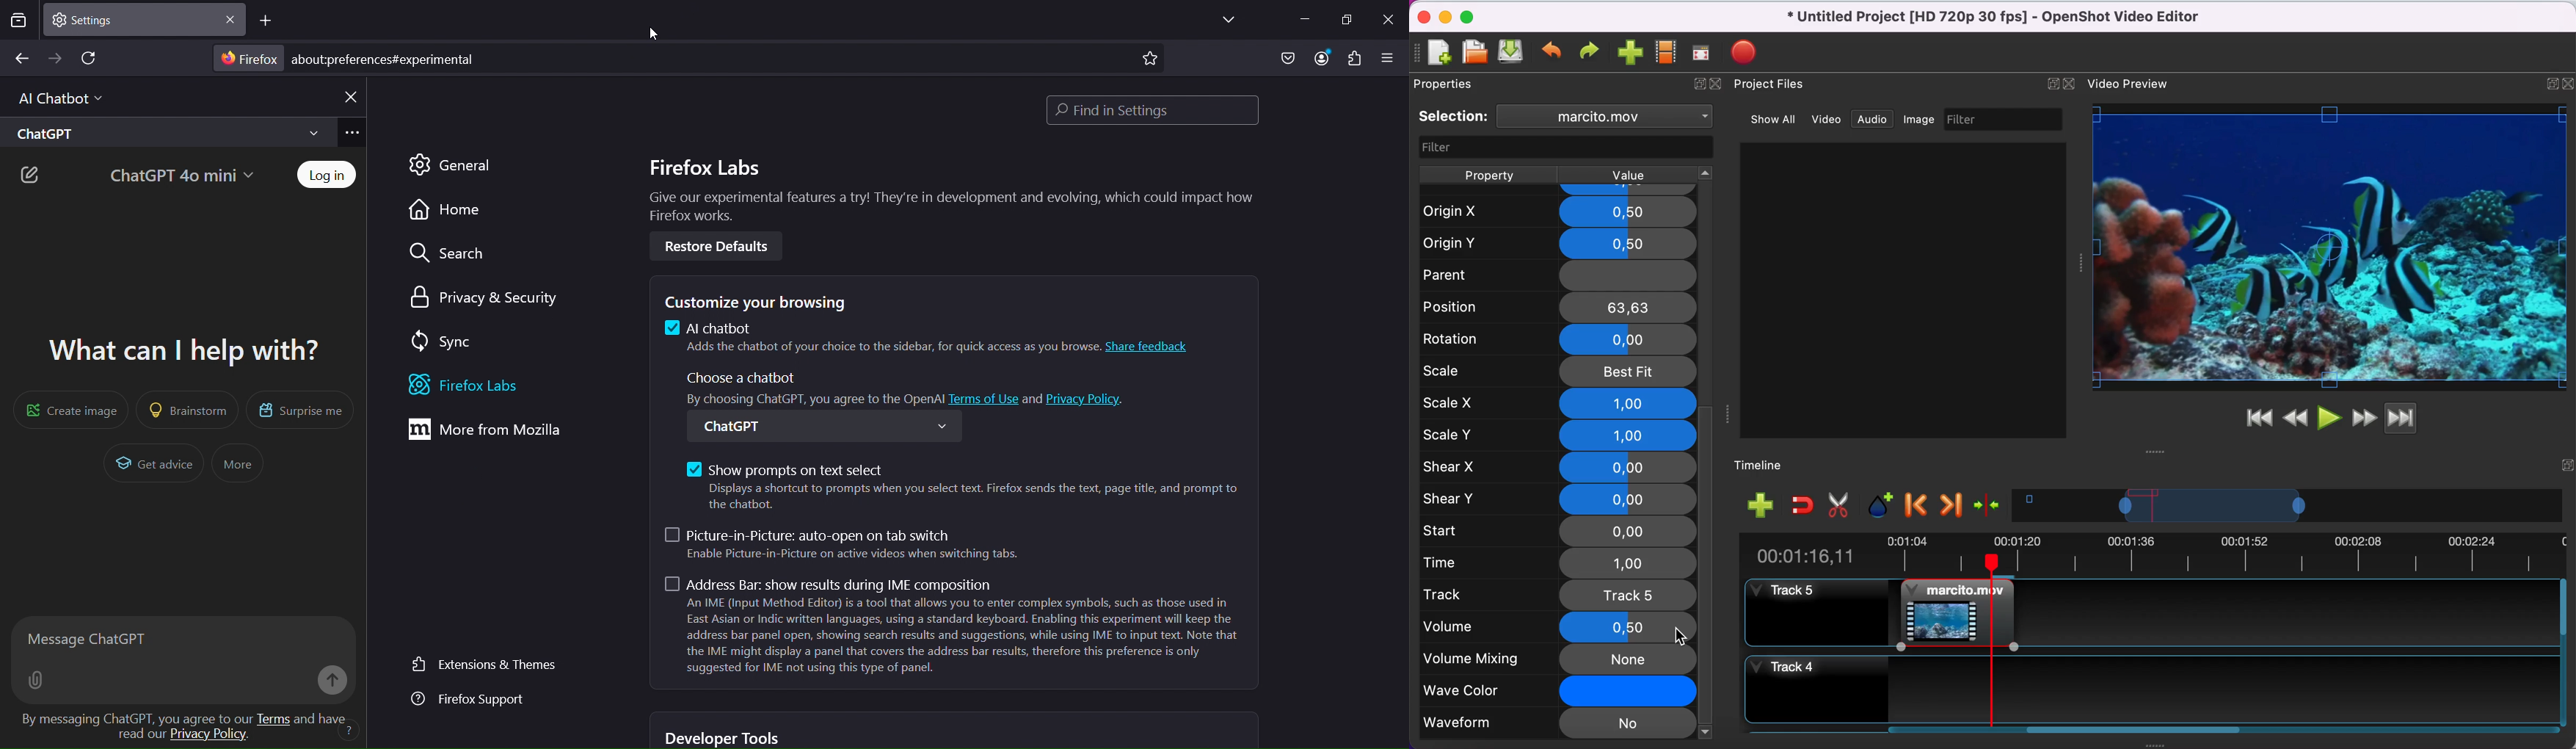 This screenshot has width=2576, height=756. What do you see at coordinates (487, 294) in the screenshot?
I see `privacy and security` at bounding box center [487, 294].